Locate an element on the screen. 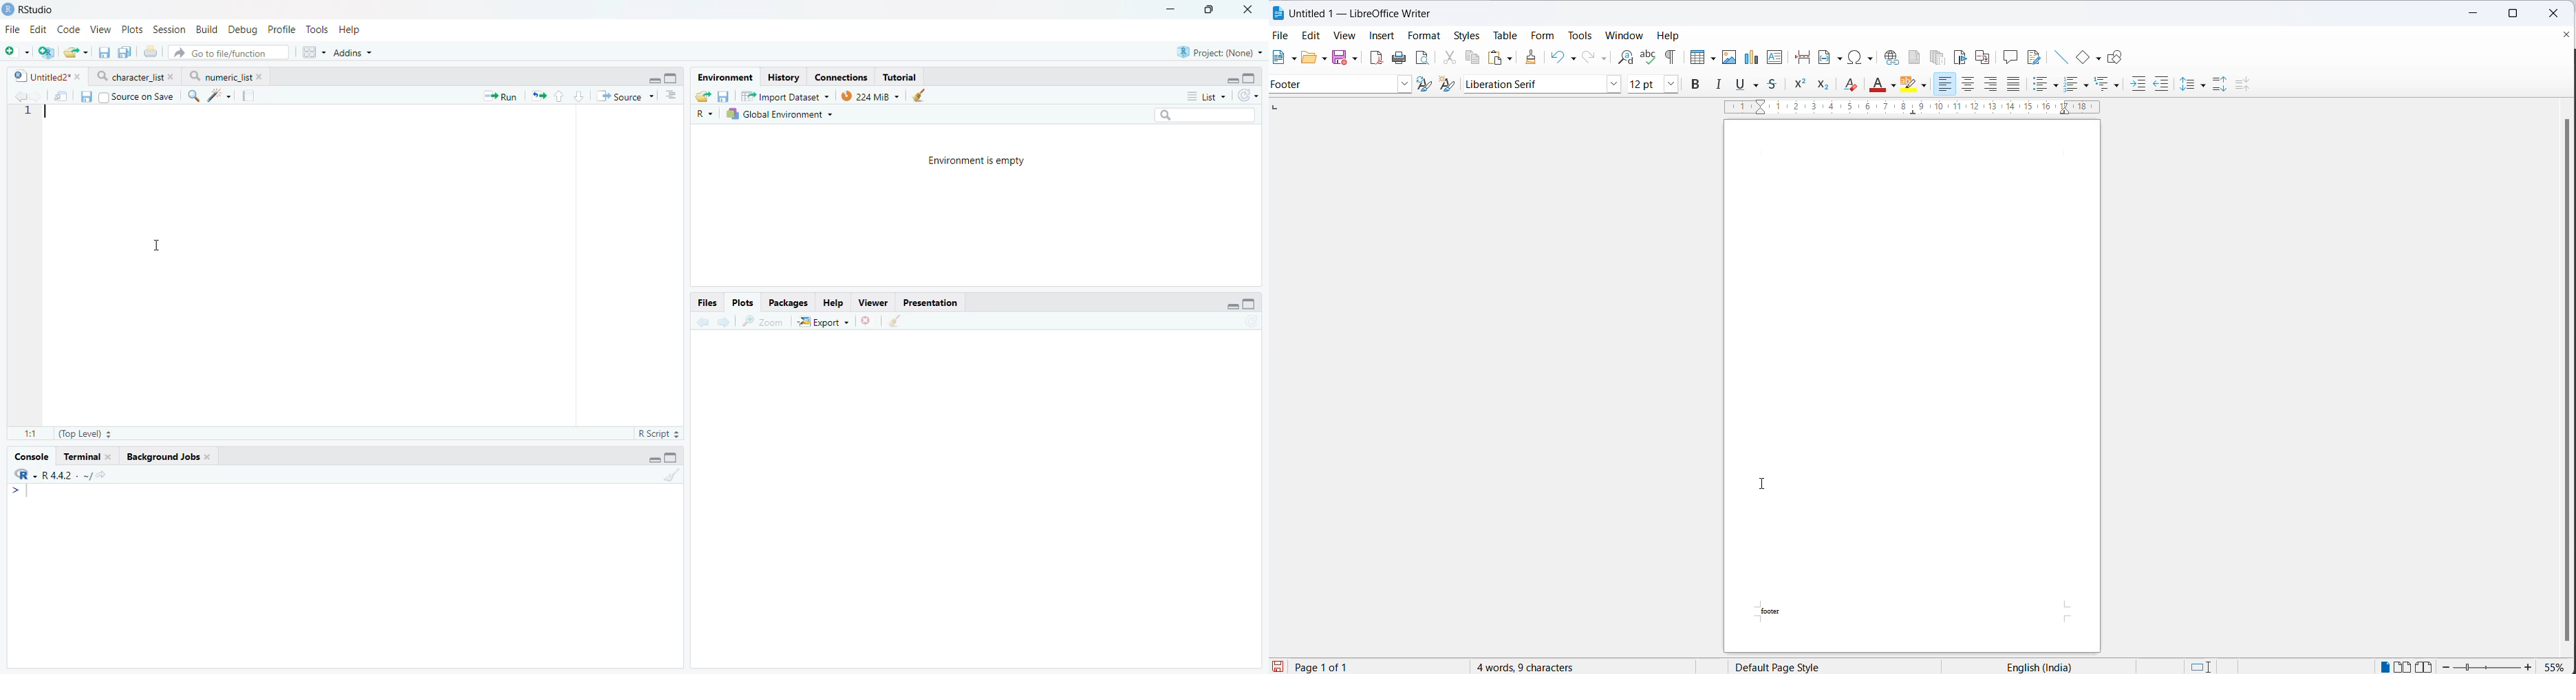 The width and height of the screenshot is (2576, 700). Help is located at coordinates (834, 303).